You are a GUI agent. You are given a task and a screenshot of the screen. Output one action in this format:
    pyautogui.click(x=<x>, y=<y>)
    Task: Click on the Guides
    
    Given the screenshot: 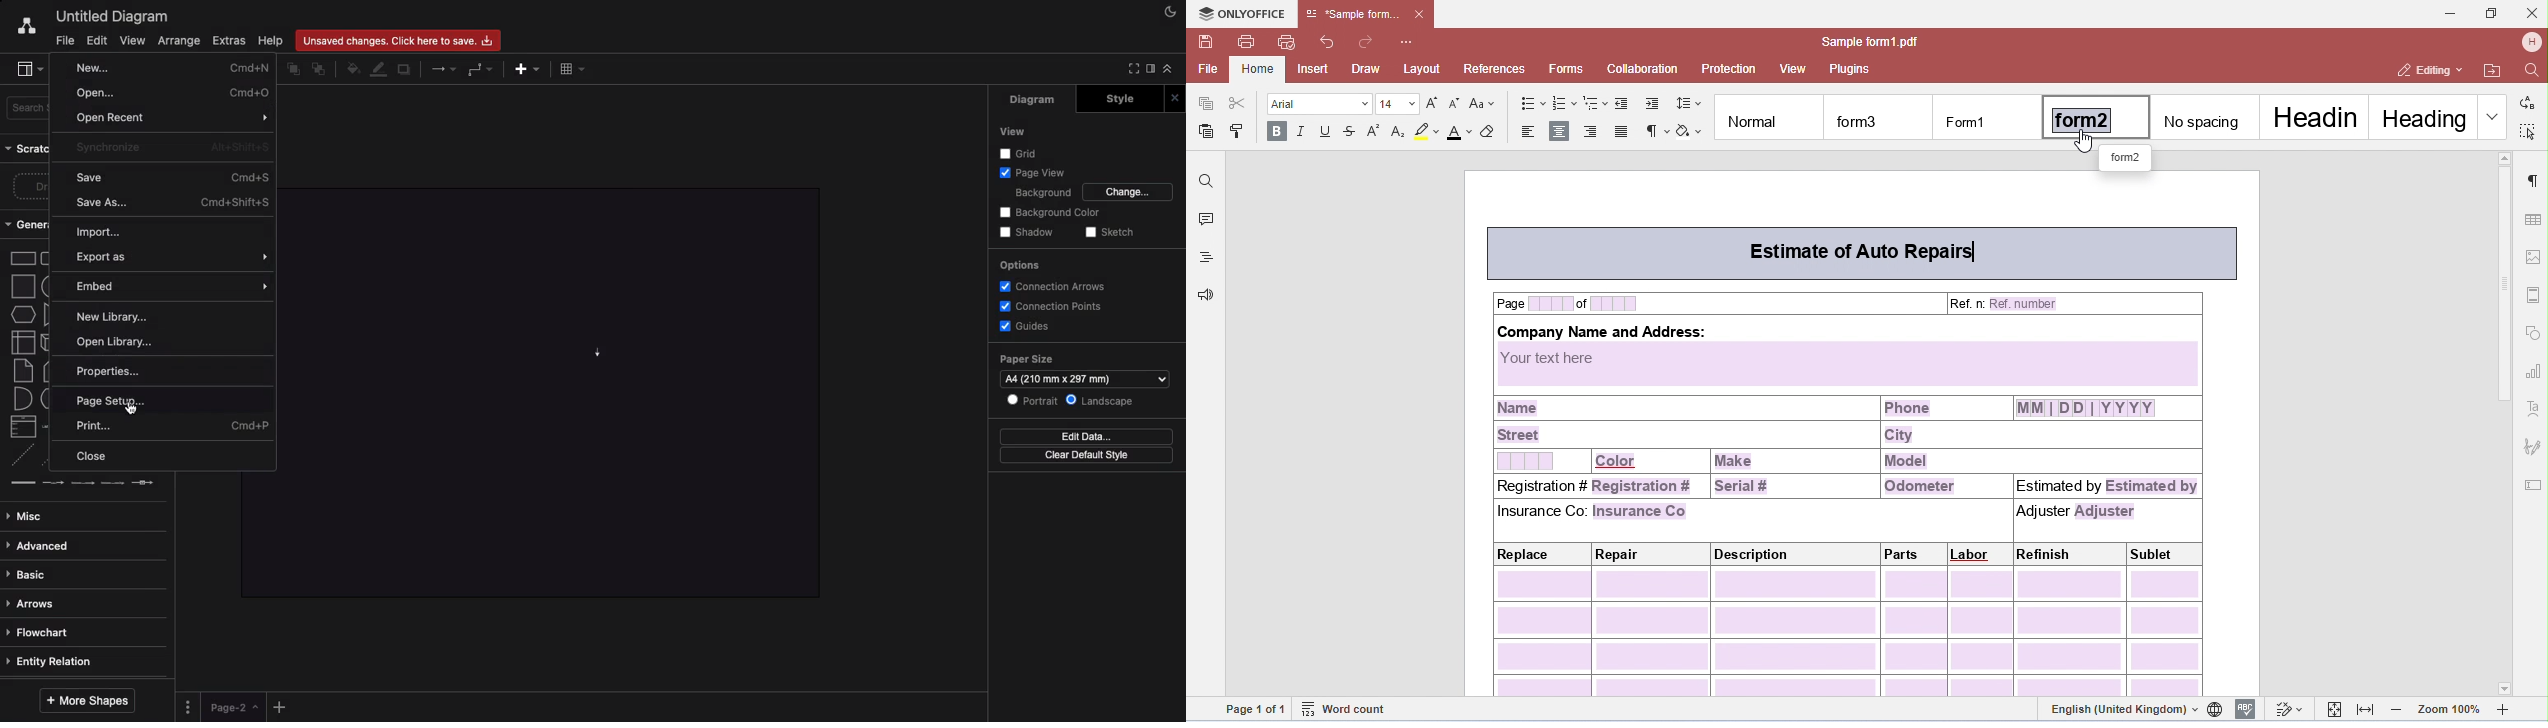 What is the action you would take?
    pyautogui.click(x=1024, y=325)
    